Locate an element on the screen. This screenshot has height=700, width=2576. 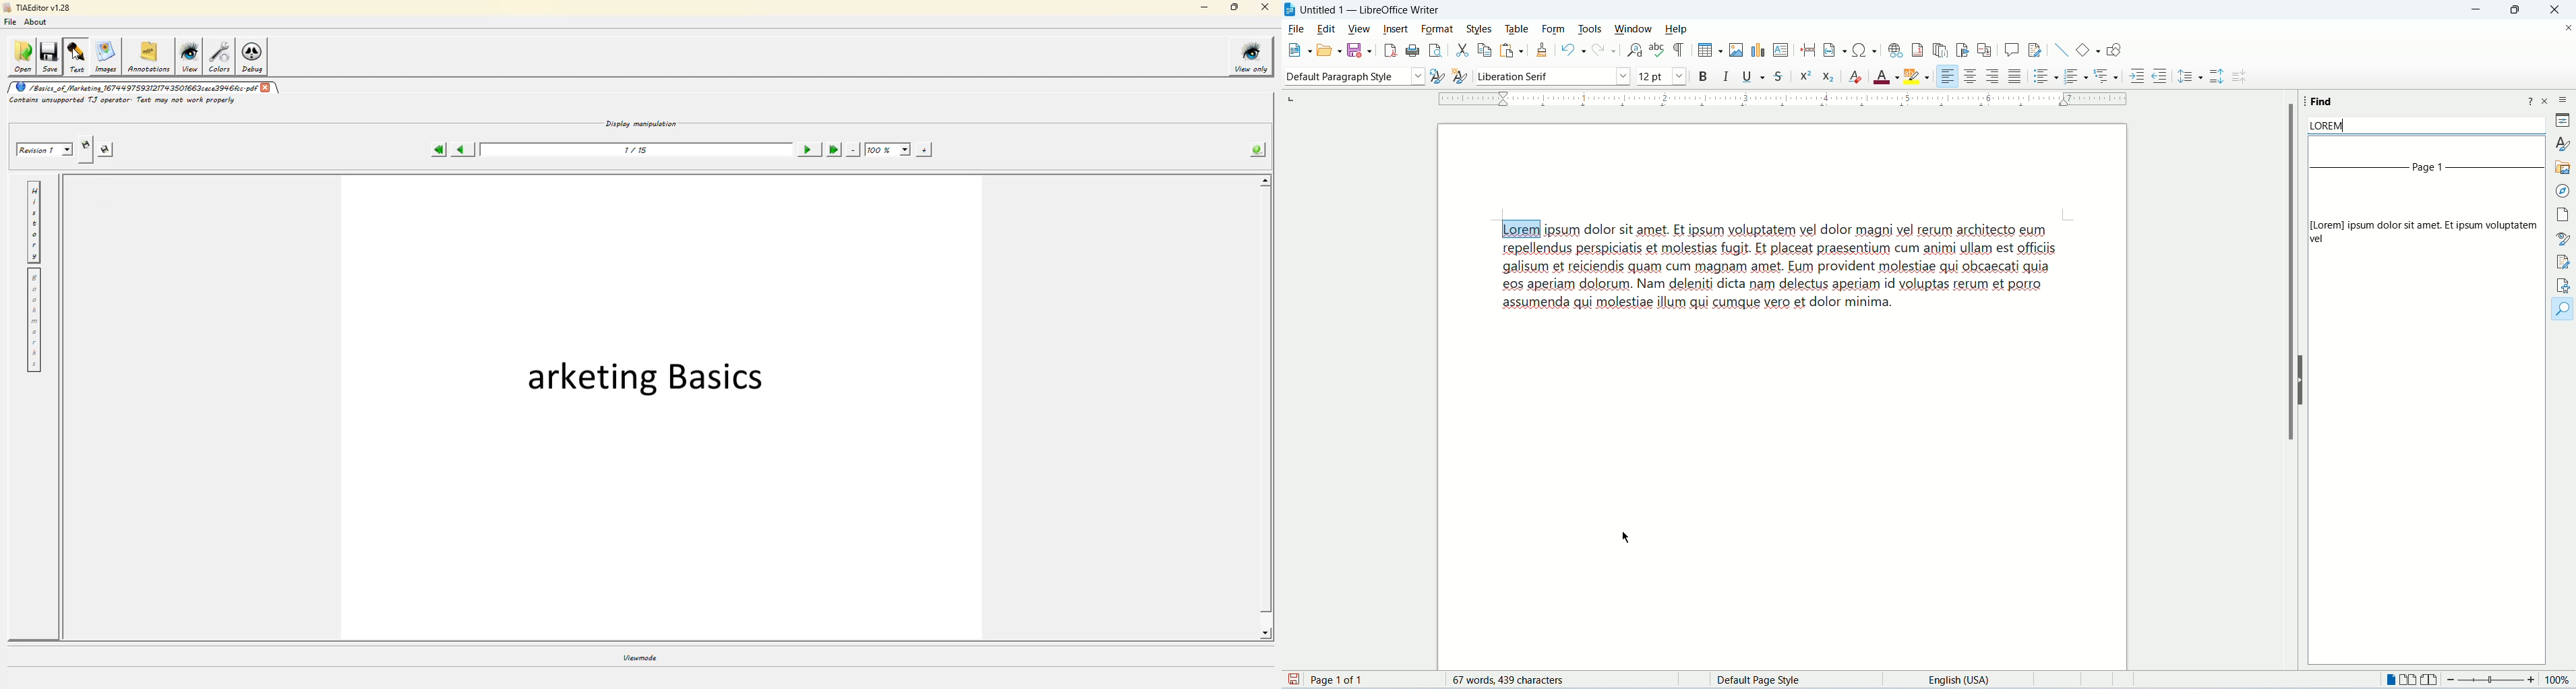
words and characters is located at coordinates (1509, 681).